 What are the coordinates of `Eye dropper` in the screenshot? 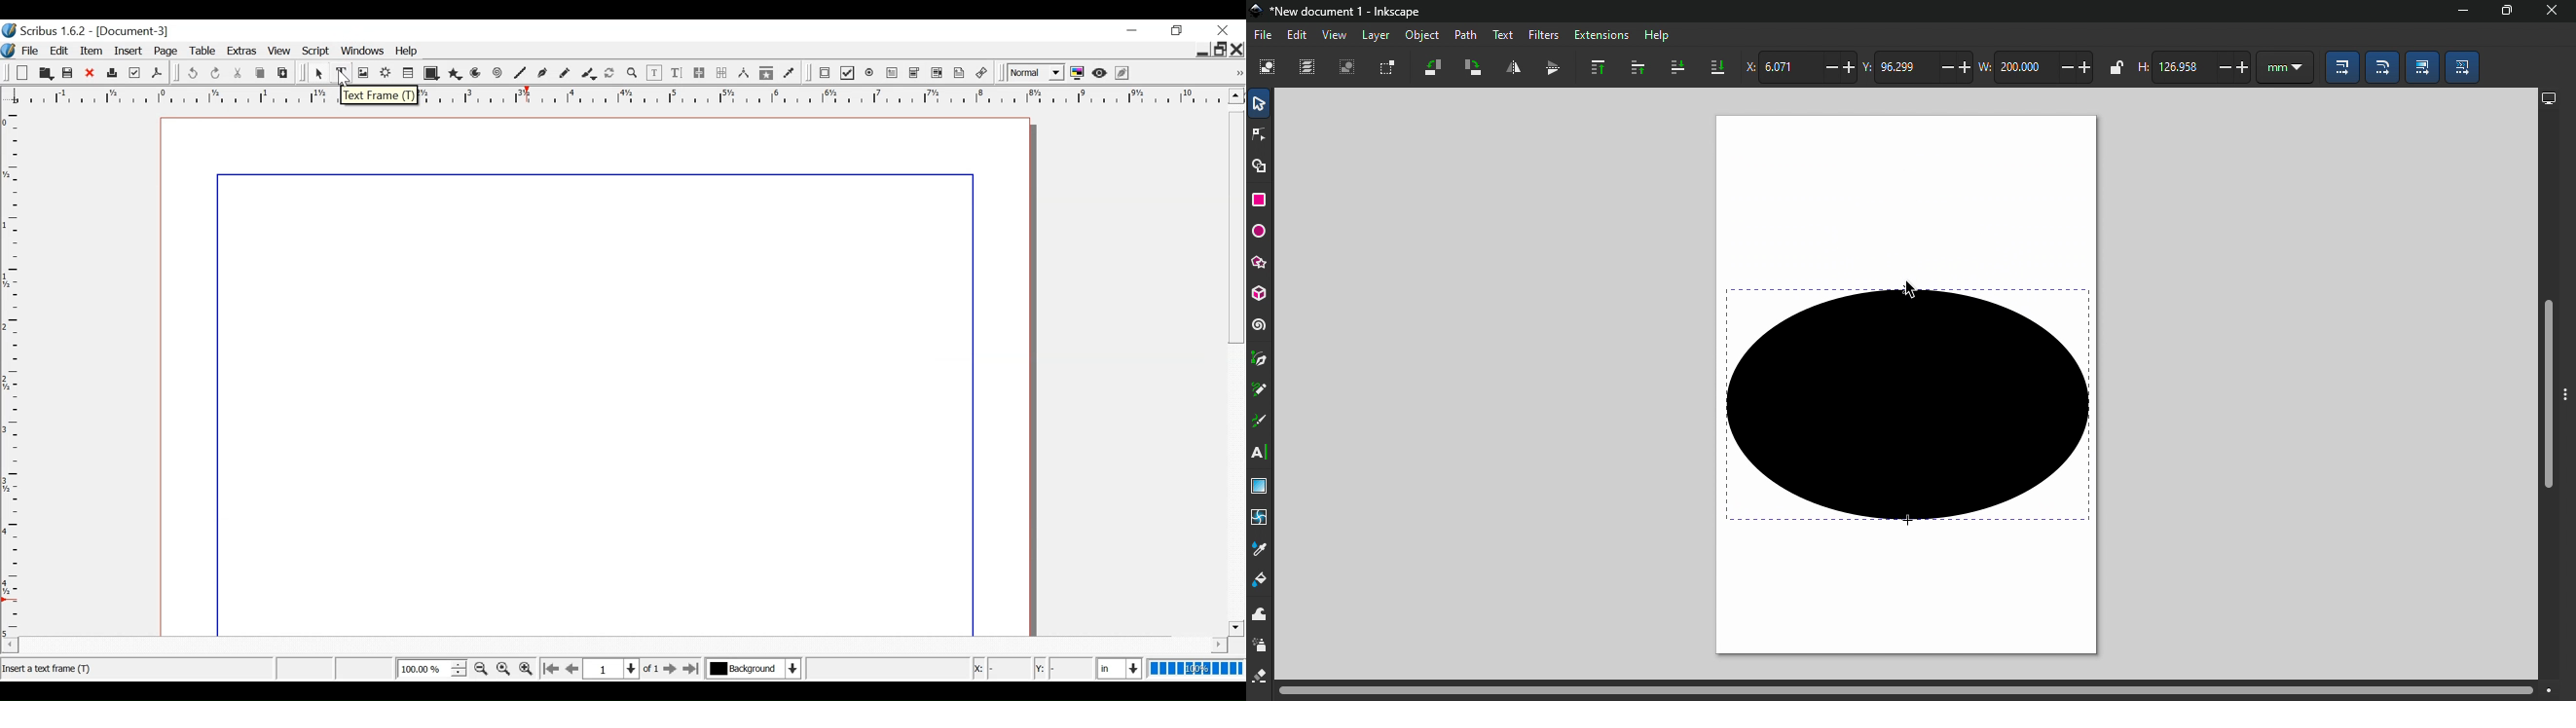 It's located at (790, 73).